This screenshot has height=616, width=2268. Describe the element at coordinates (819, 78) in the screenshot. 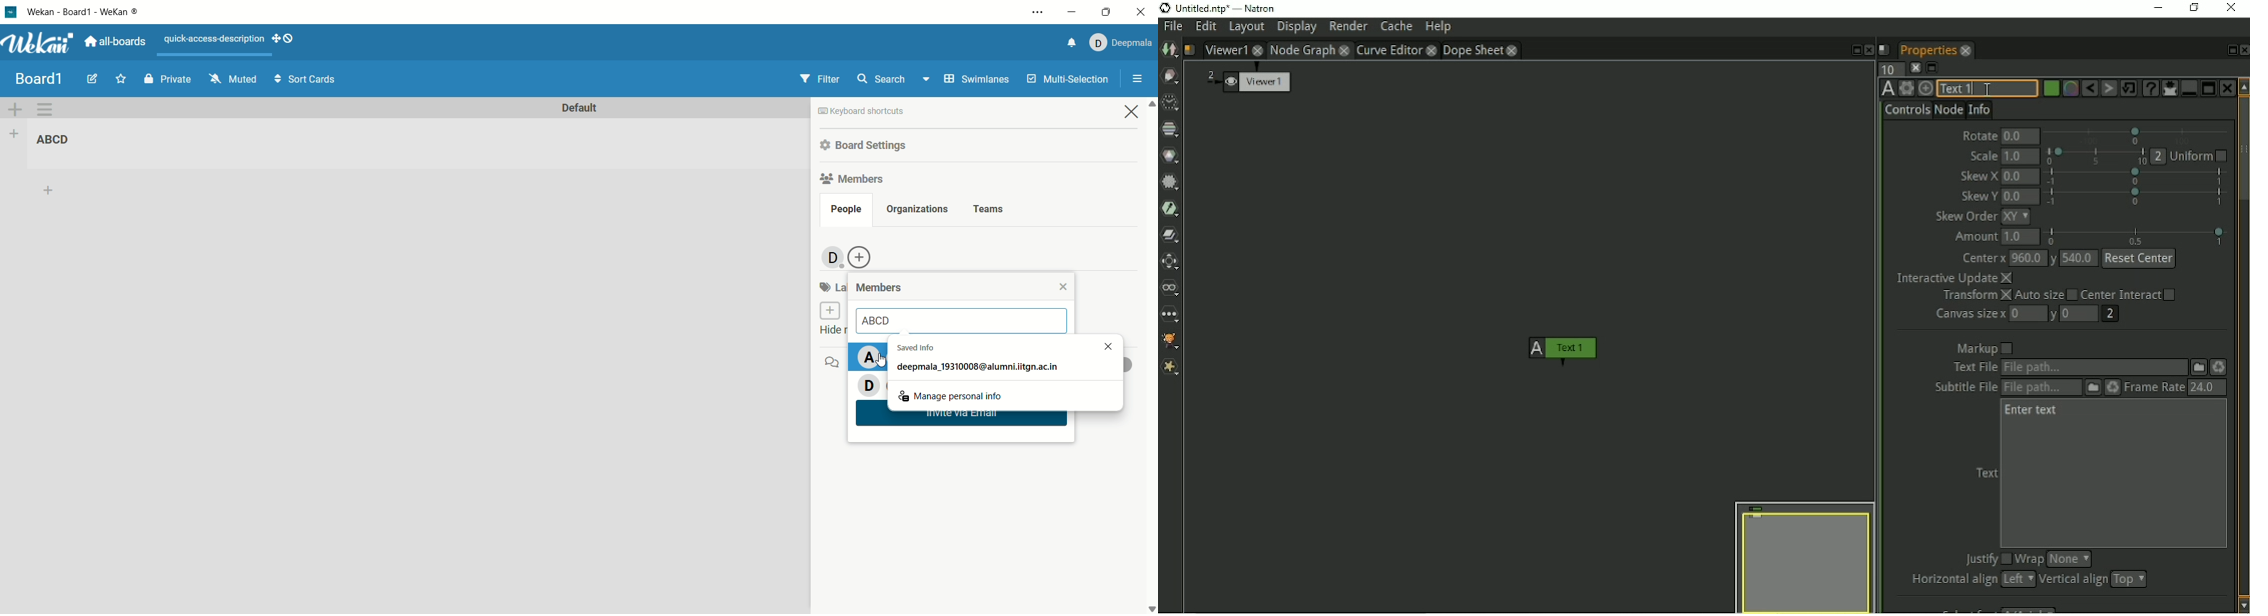

I see `filter` at that location.